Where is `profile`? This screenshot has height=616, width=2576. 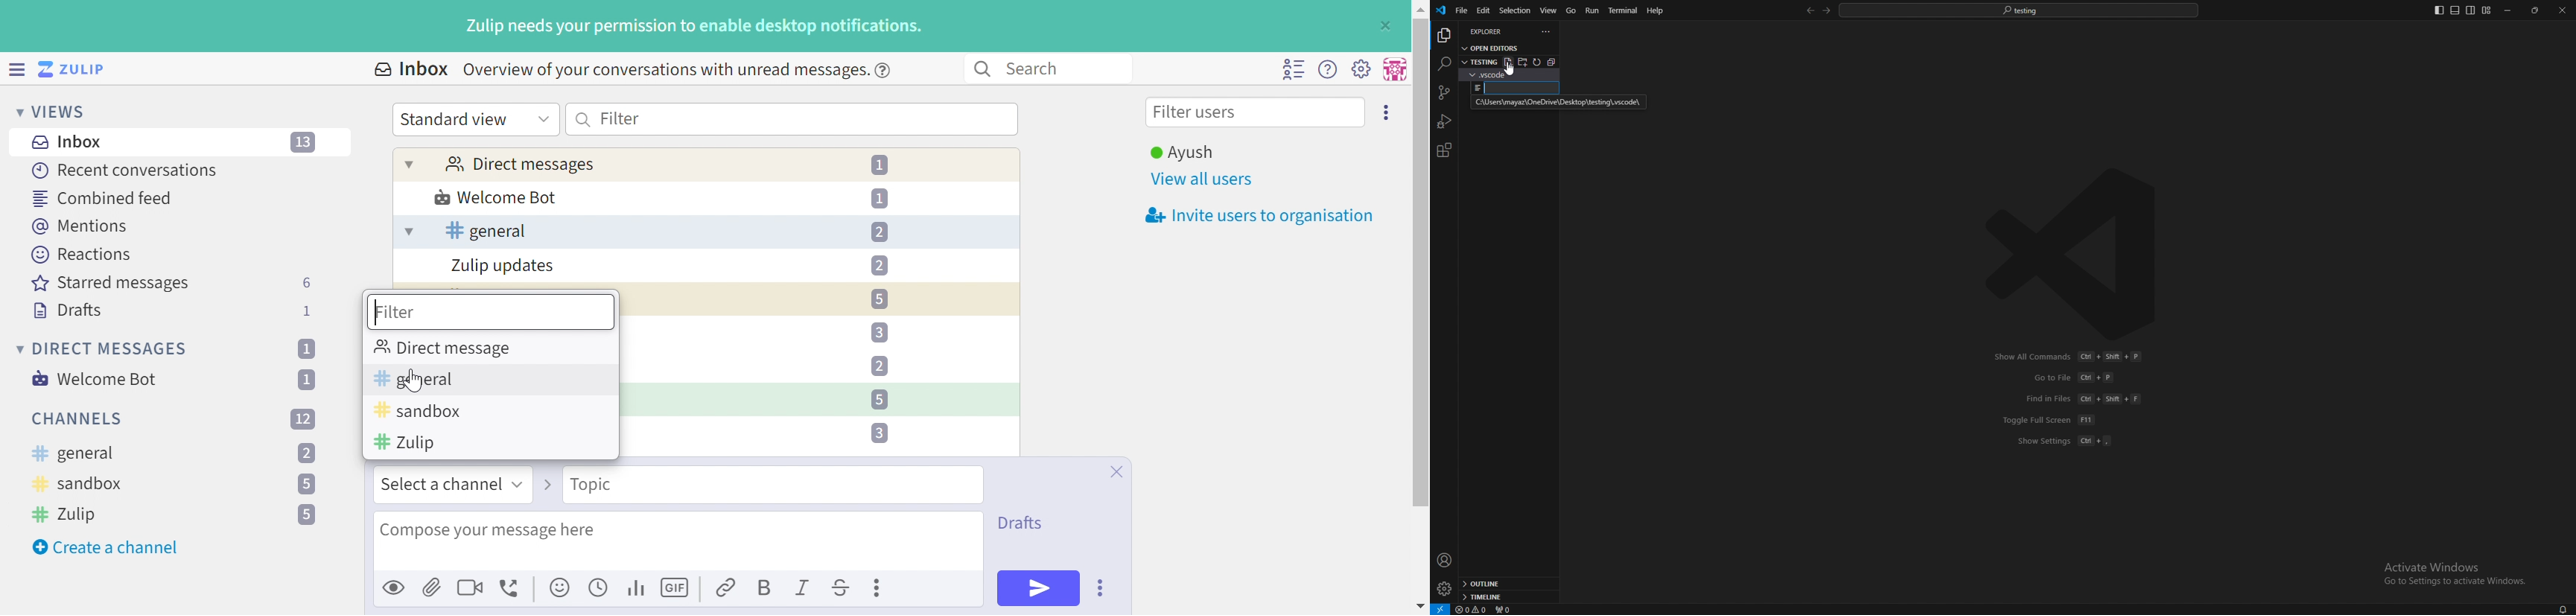
profile is located at coordinates (1445, 560).